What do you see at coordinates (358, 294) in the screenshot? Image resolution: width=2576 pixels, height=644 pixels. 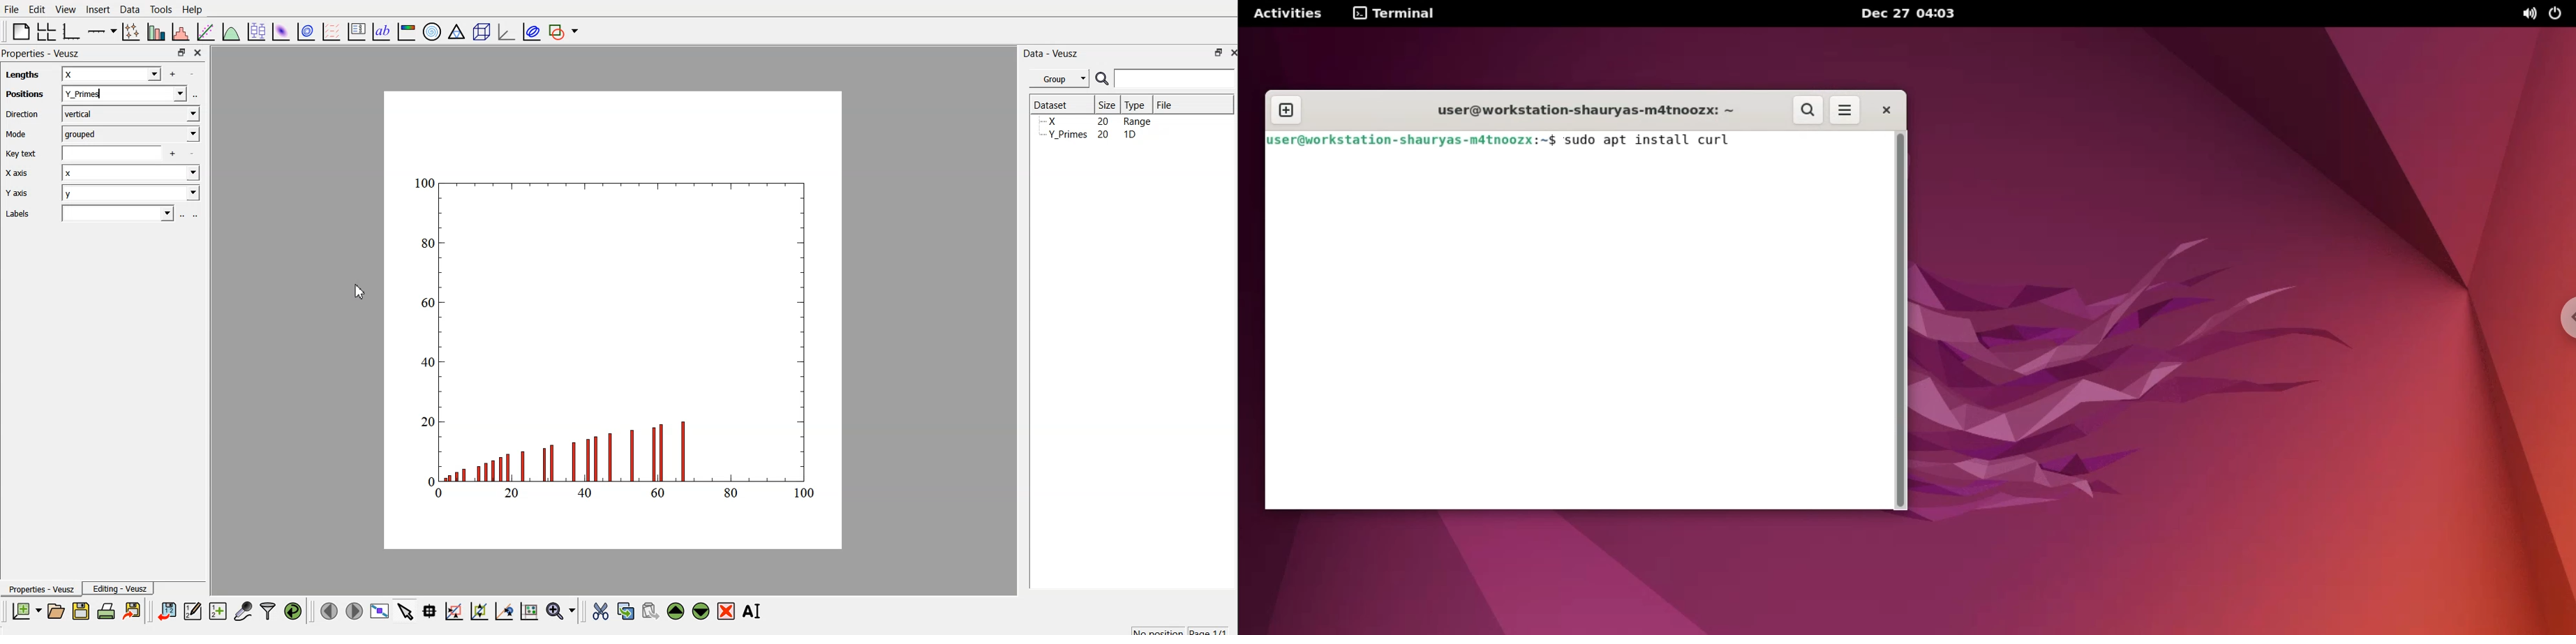 I see `cursor` at bounding box center [358, 294].